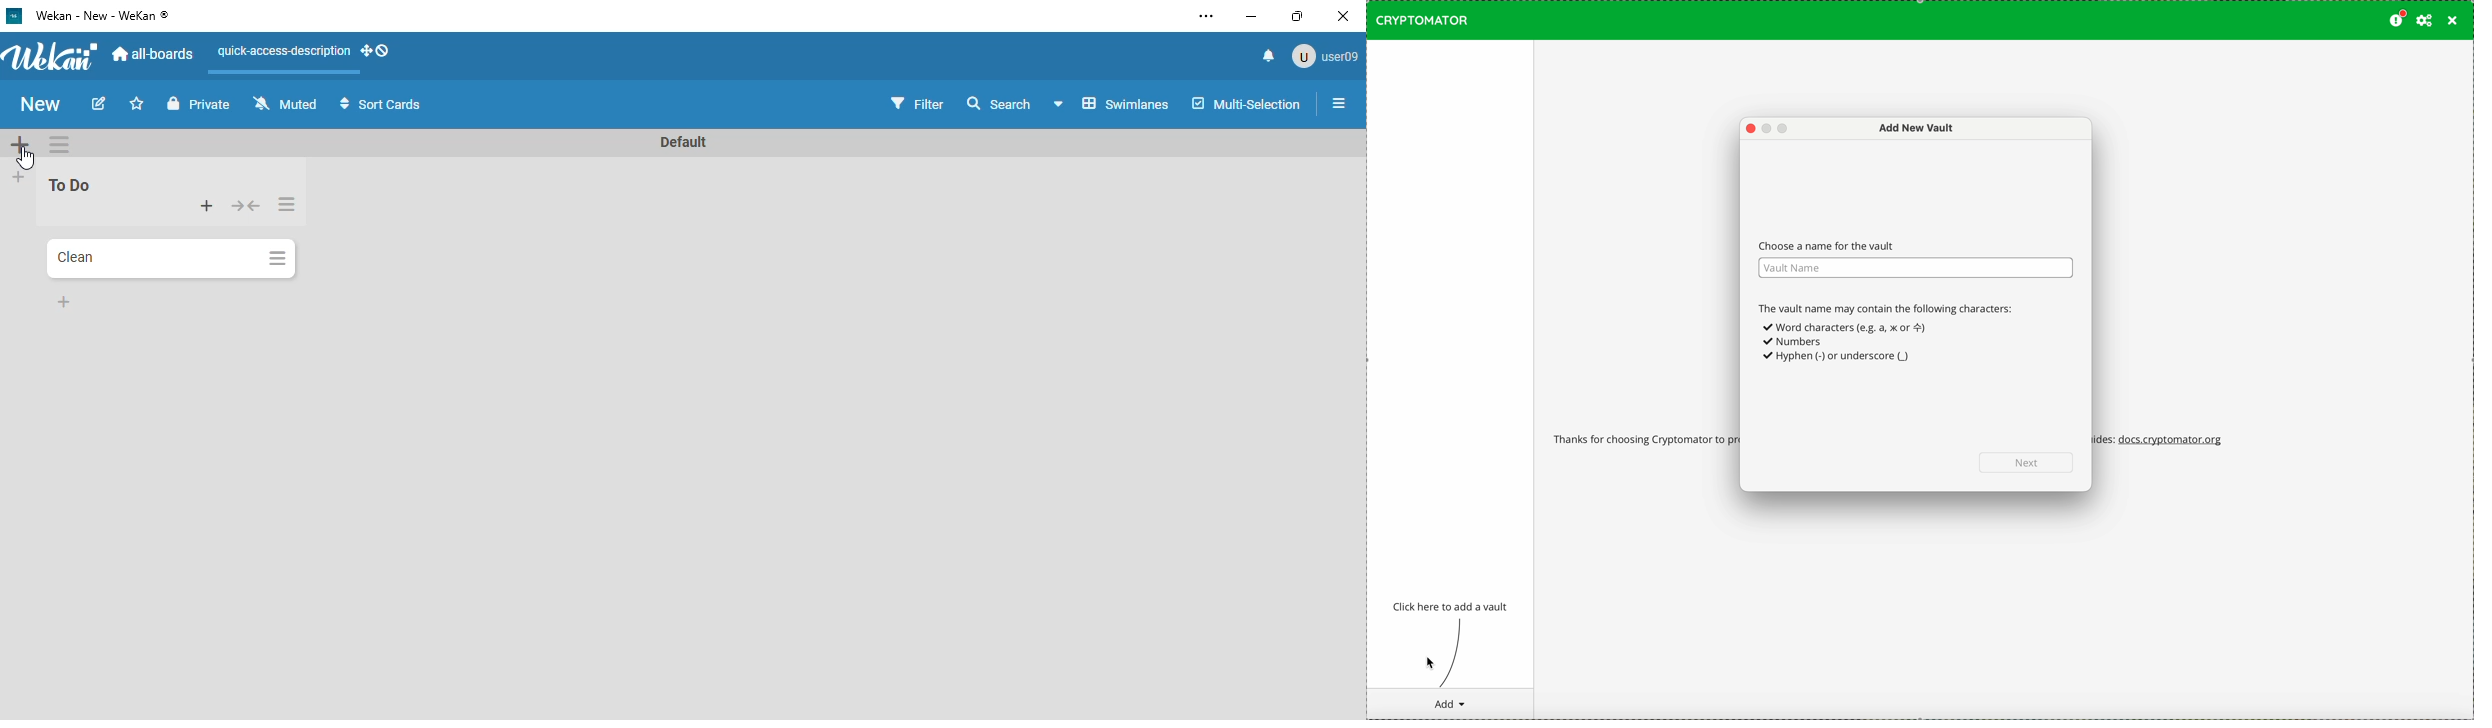 The width and height of the screenshot is (2492, 728). What do you see at coordinates (102, 16) in the screenshot?
I see `wekan - new - wekan` at bounding box center [102, 16].